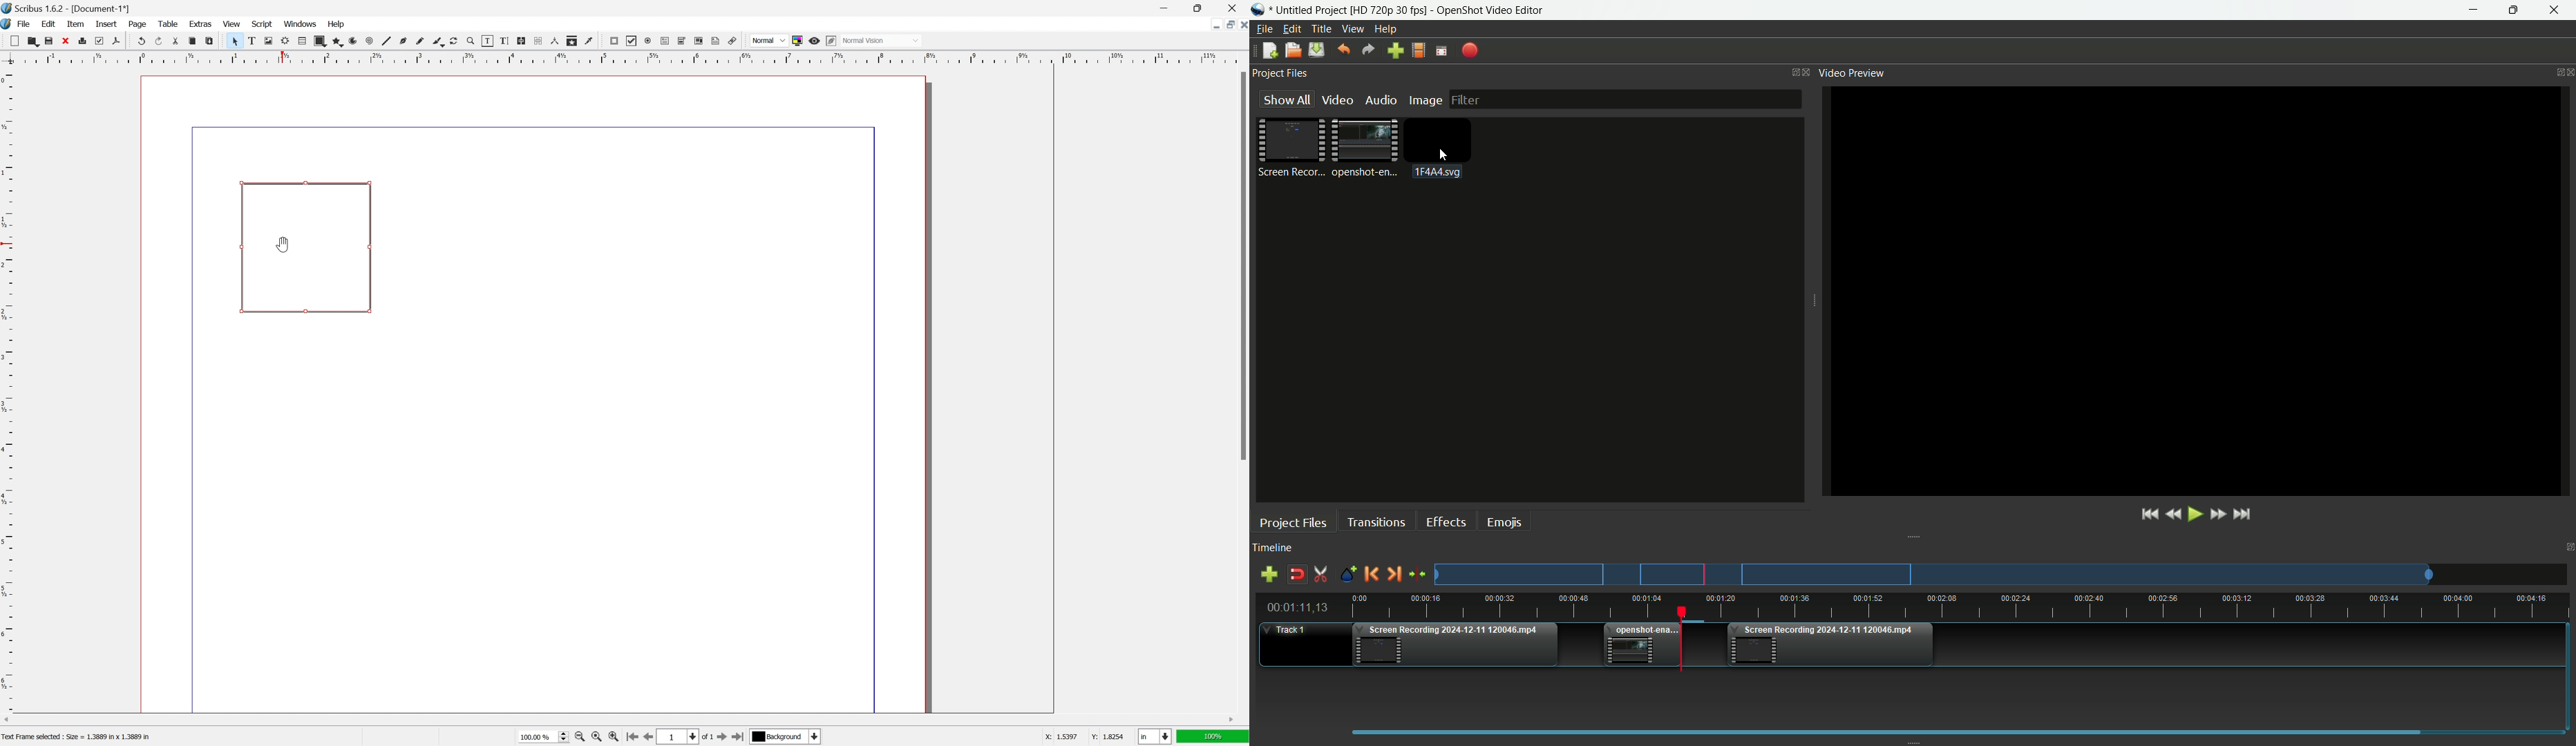 This screenshot has height=756, width=2576. What do you see at coordinates (1294, 146) in the screenshot?
I see `Project file one` at bounding box center [1294, 146].